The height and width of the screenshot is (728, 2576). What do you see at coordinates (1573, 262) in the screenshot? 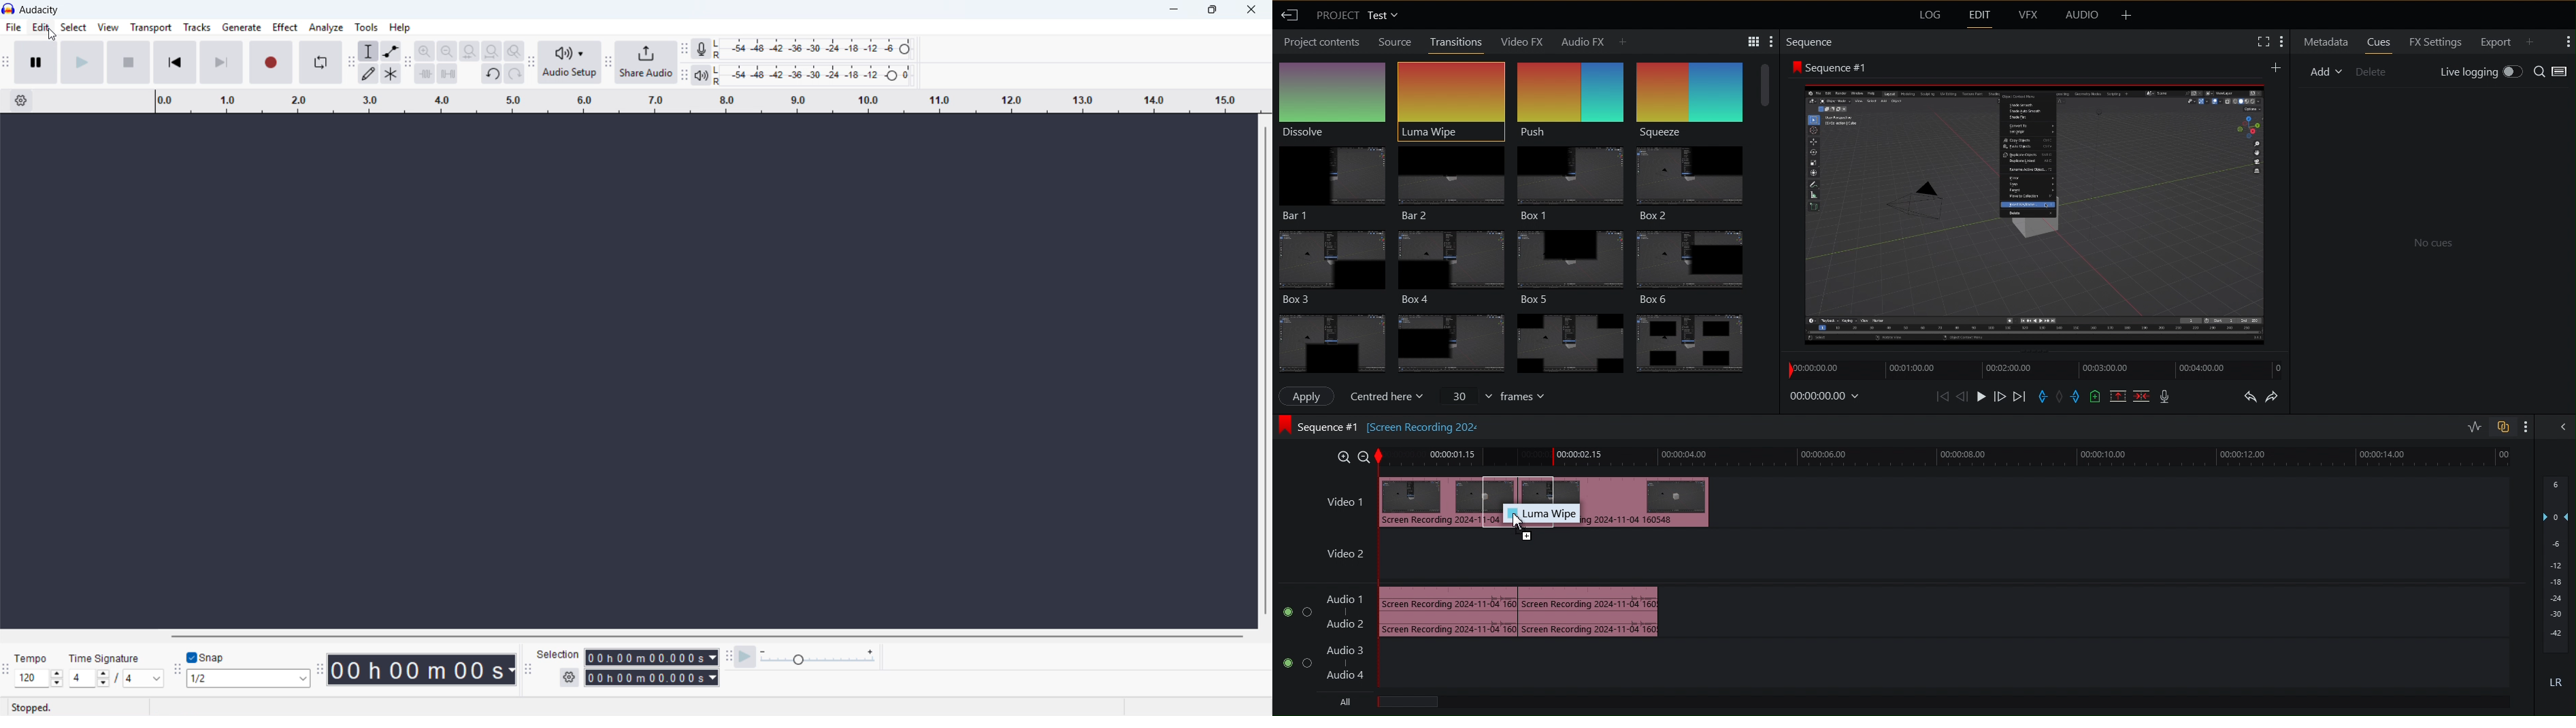
I see `Box 5` at bounding box center [1573, 262].